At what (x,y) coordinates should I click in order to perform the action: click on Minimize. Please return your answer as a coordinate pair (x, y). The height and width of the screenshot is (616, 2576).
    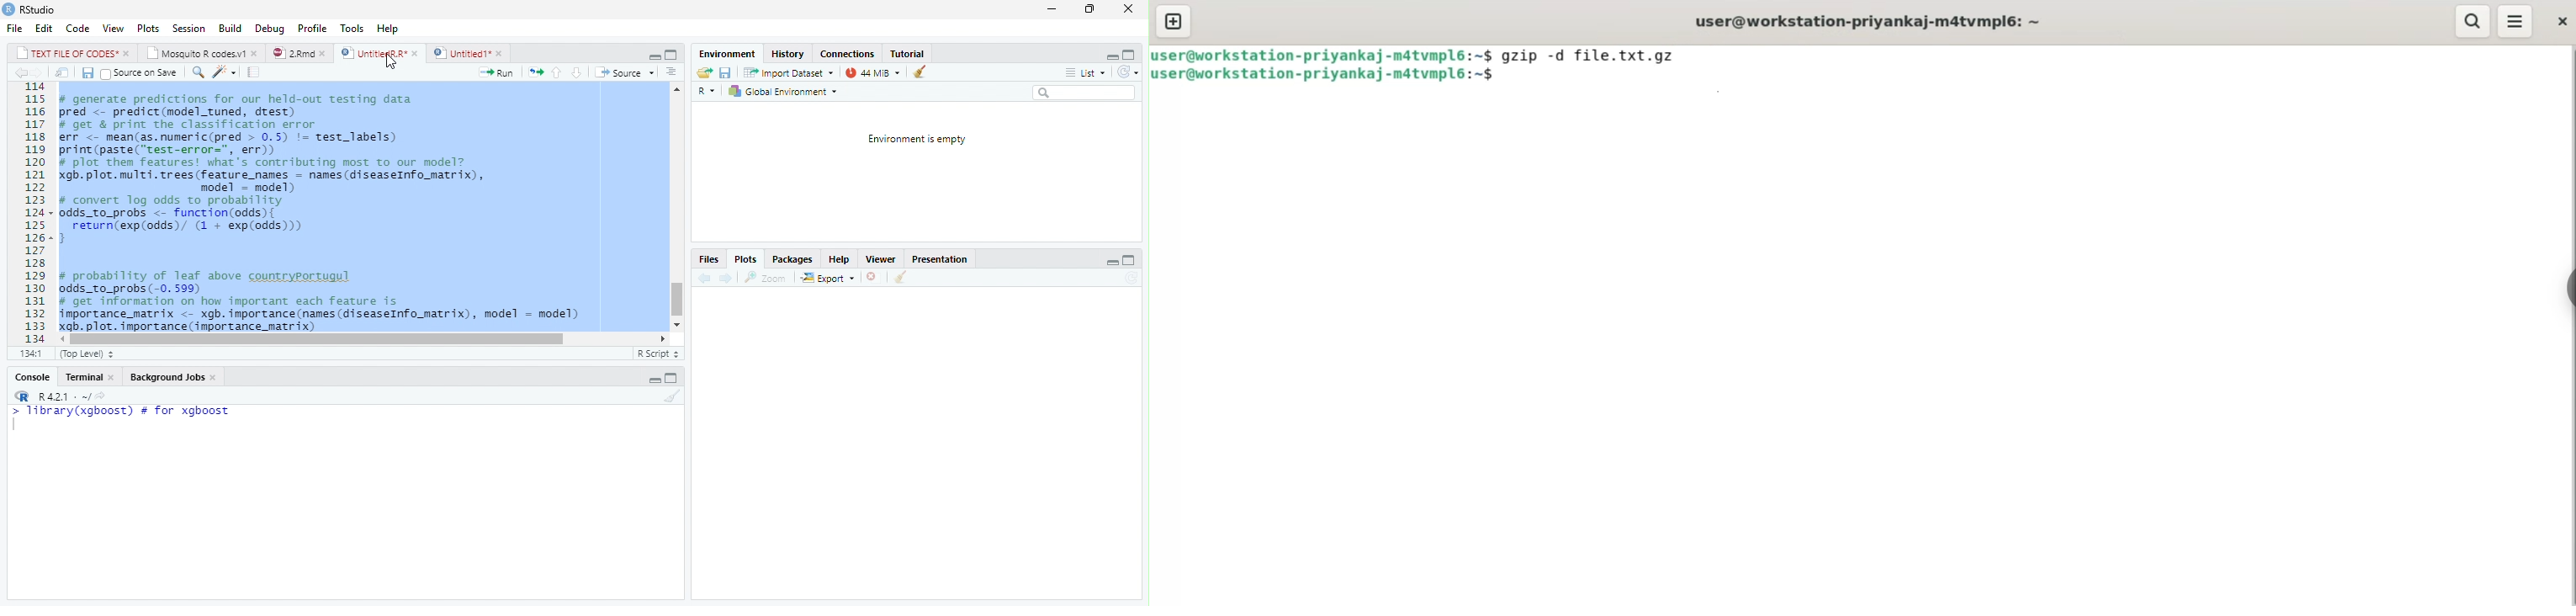
    Looking at the image, I should click on (1109, 55).